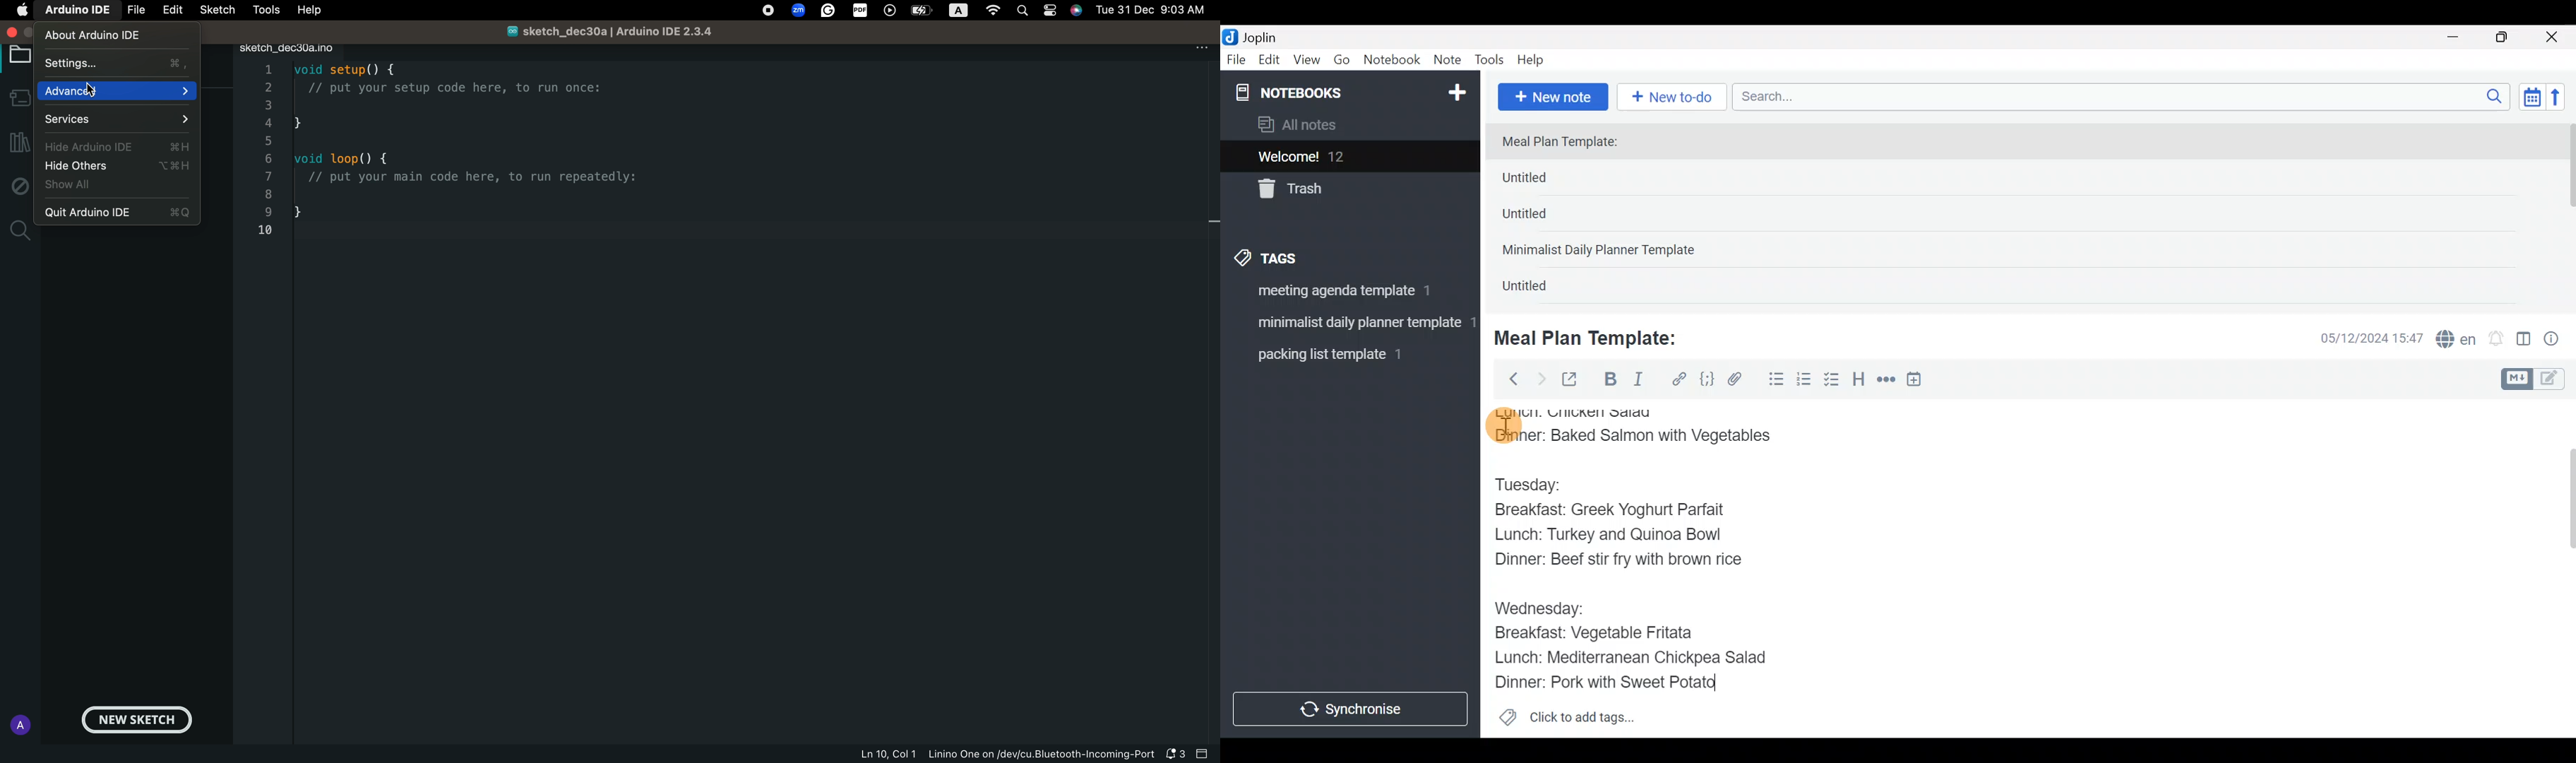 Image resolution: width=2576 pixels, height=784 pixels. I want to click on Minimalist Daily Planner Template, so click(1603, 252).